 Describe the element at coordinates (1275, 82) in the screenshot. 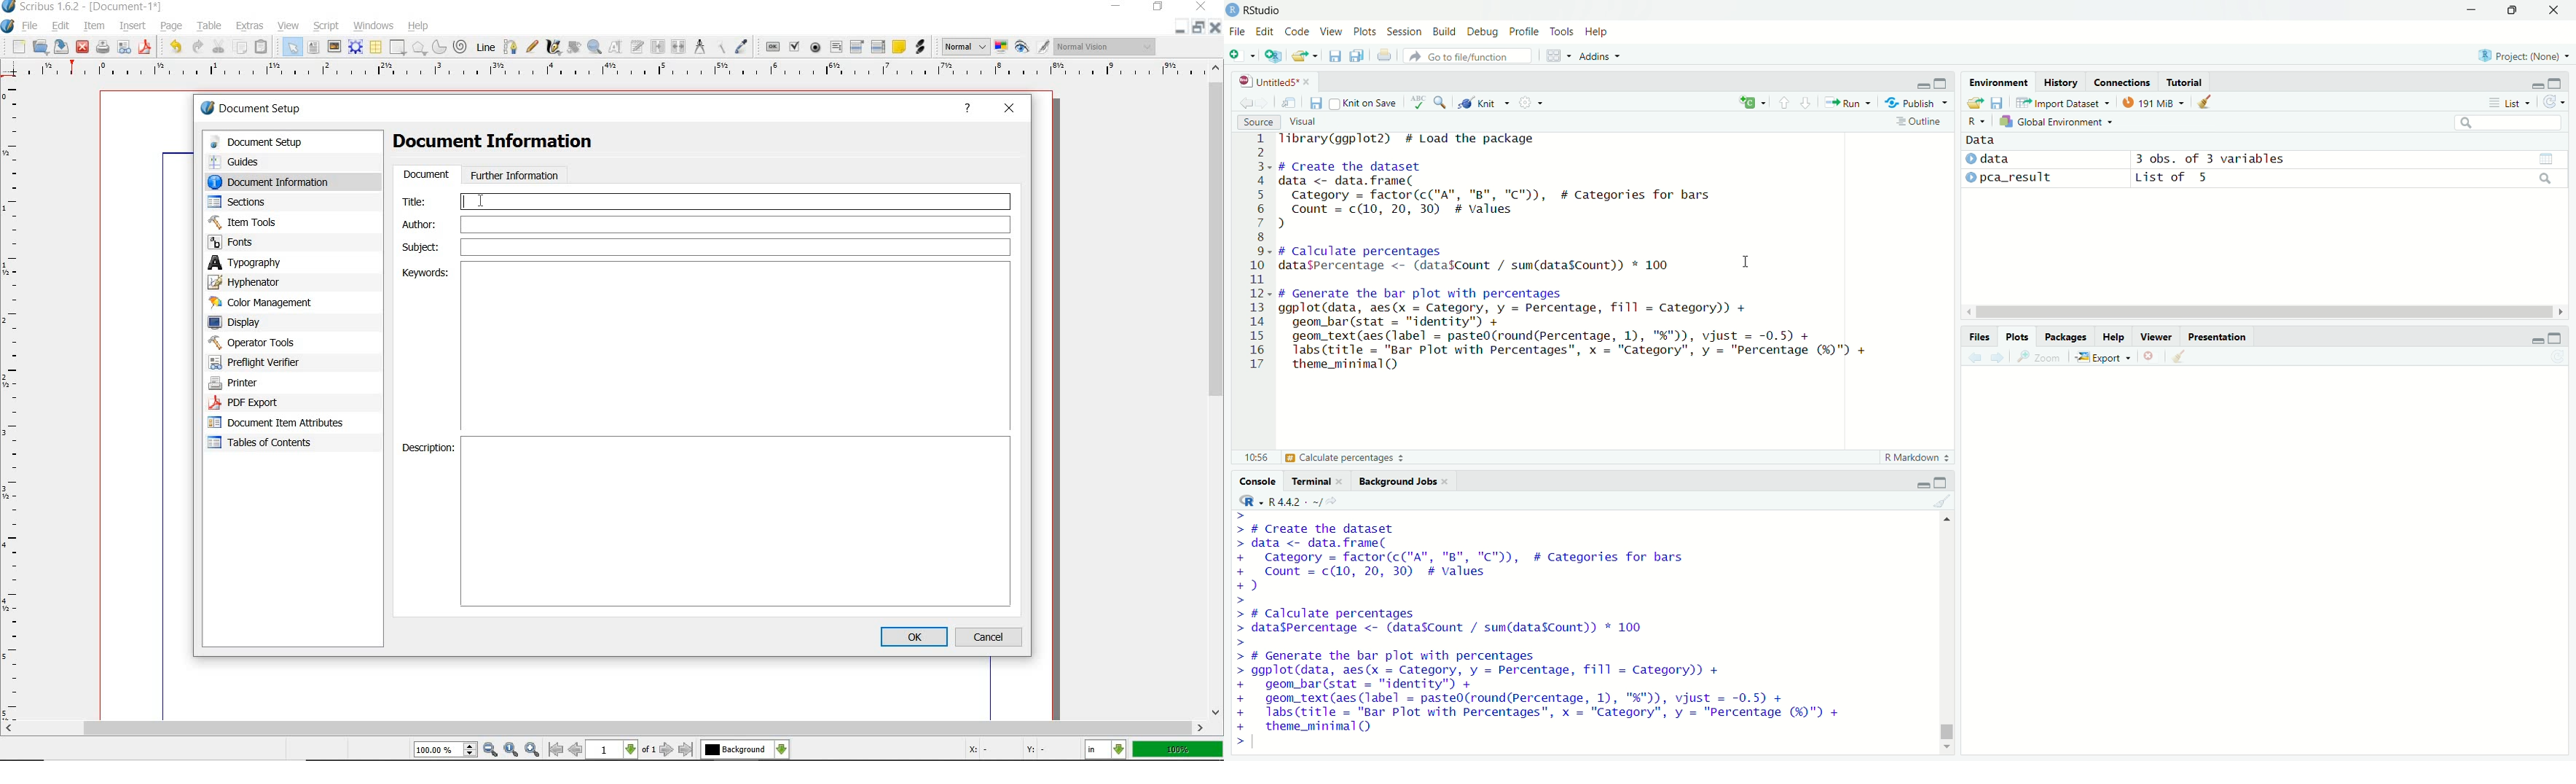

I see `file name: untitled5` at that location.